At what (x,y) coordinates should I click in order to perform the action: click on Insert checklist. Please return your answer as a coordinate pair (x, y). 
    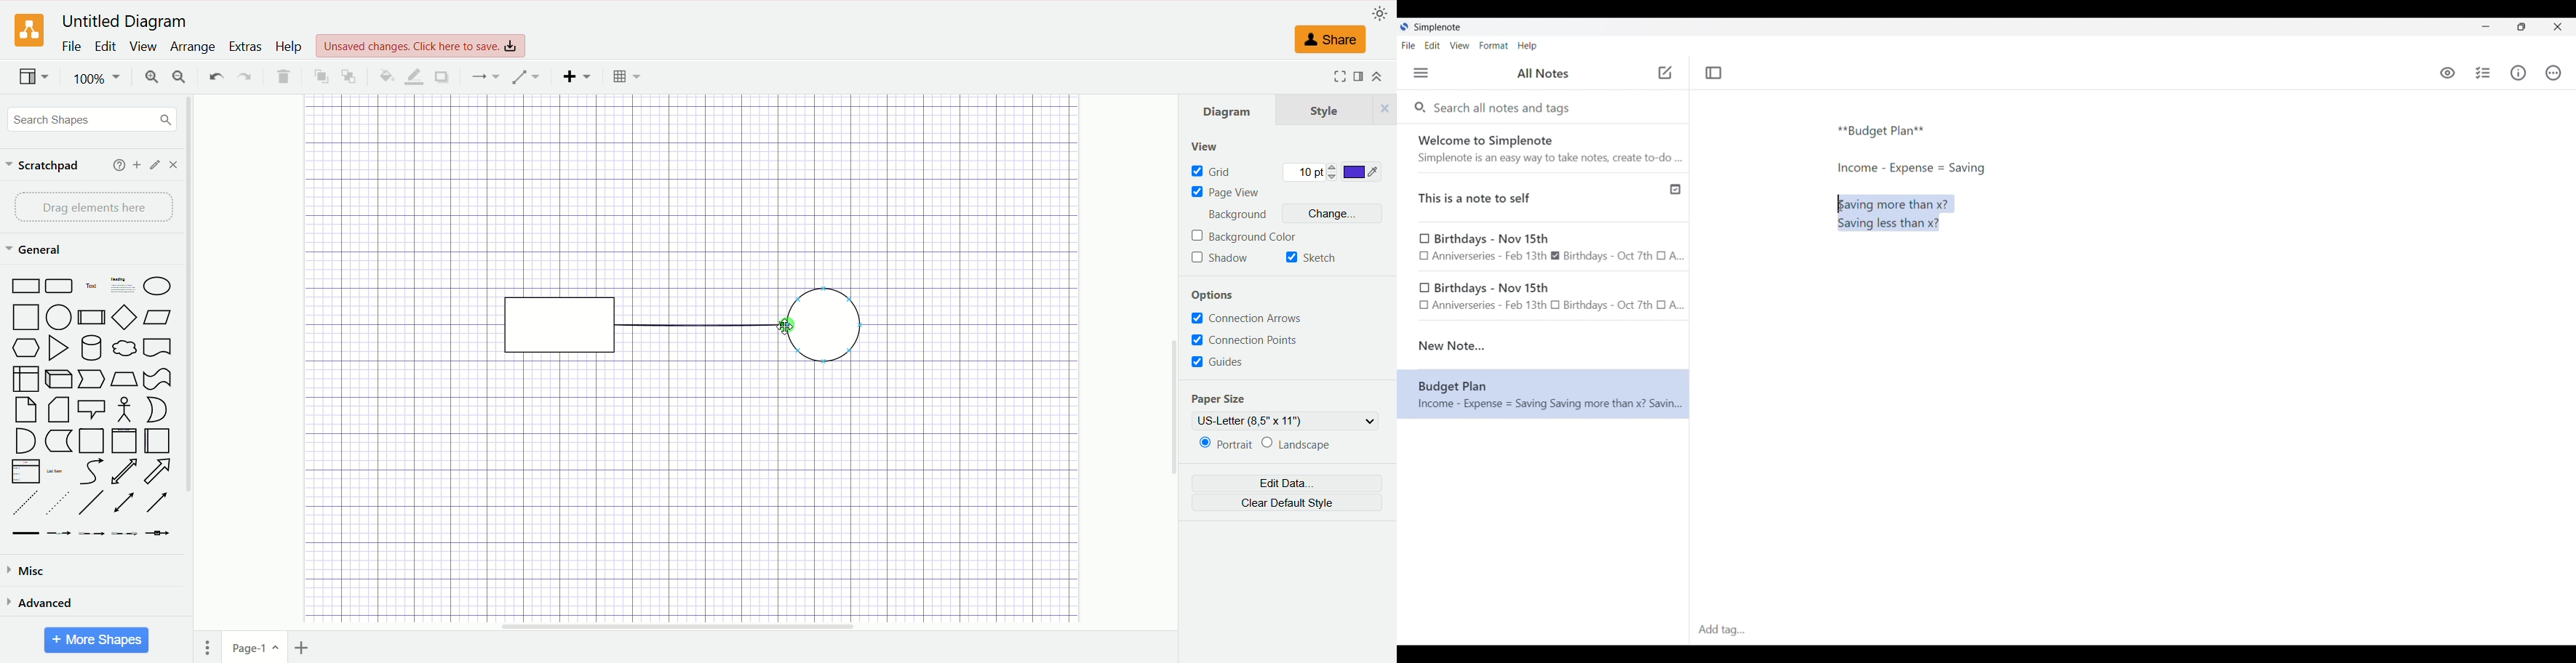
    Looking at the image, I should click on (2484, 73).